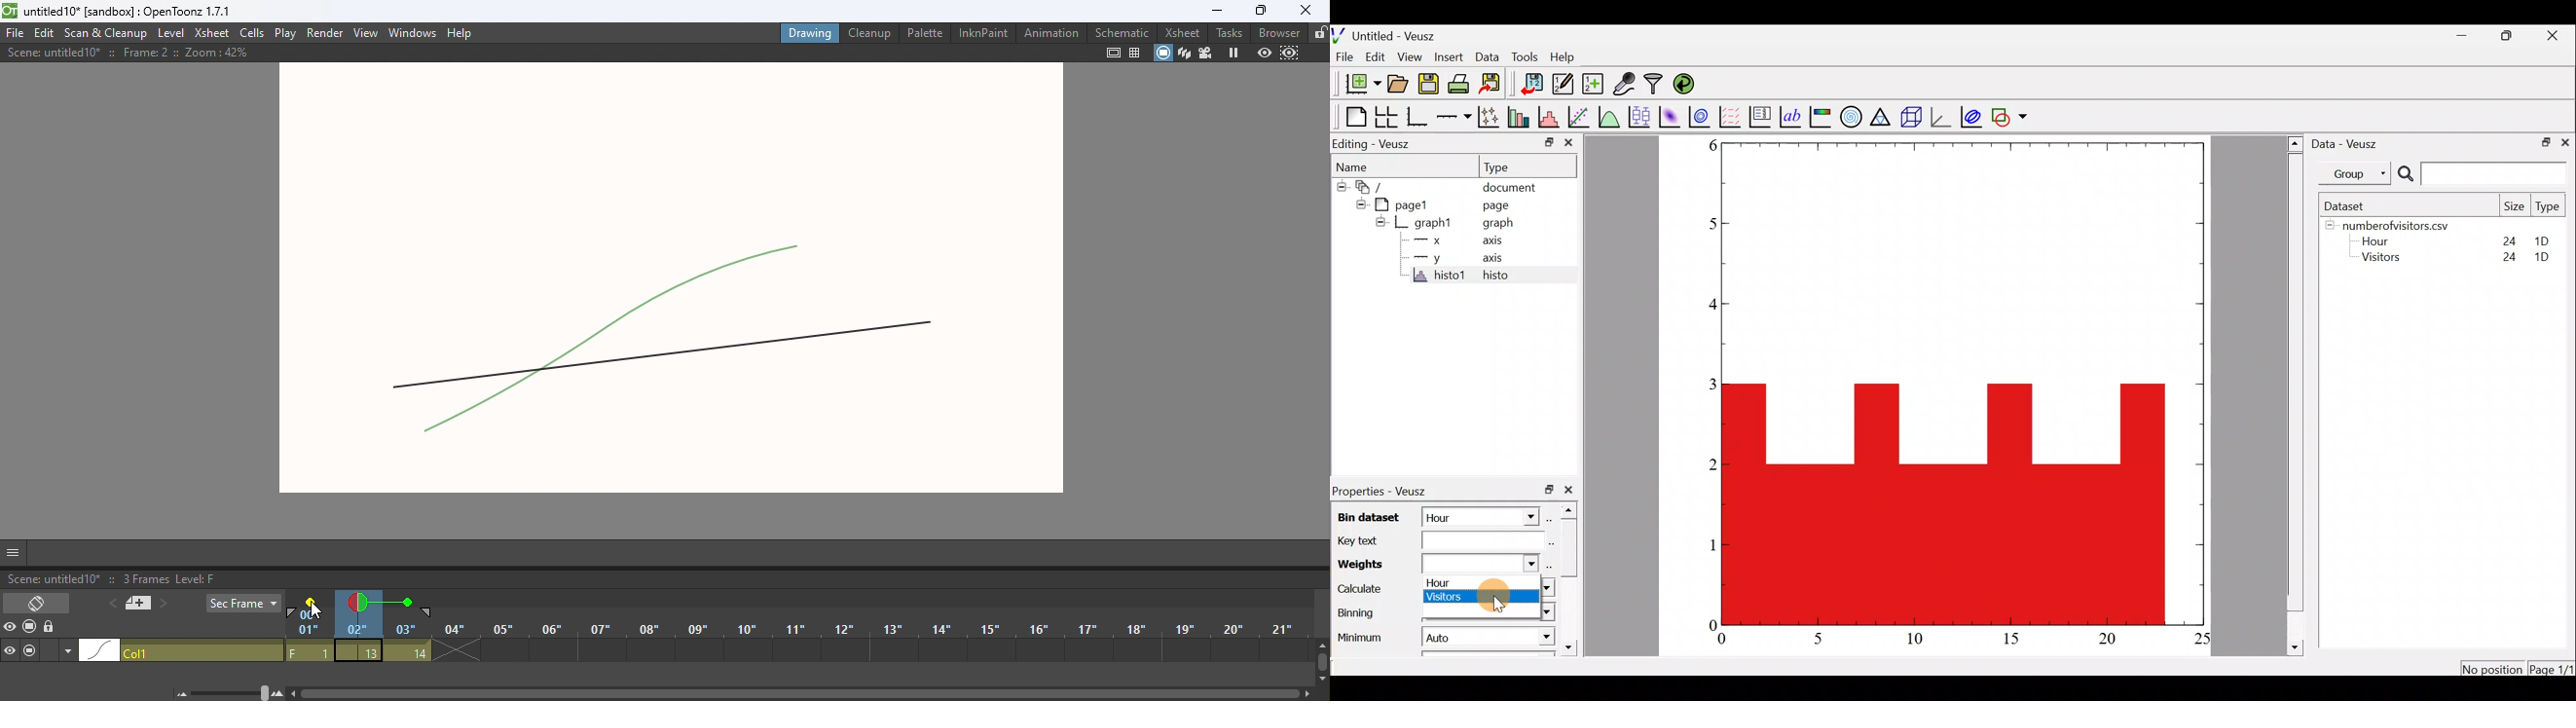 The height and width of the screenshot is (728, 2576). Describe the element at coordinates (1528, 83) in the screenshot. I see `import data into Veusz` at that location.